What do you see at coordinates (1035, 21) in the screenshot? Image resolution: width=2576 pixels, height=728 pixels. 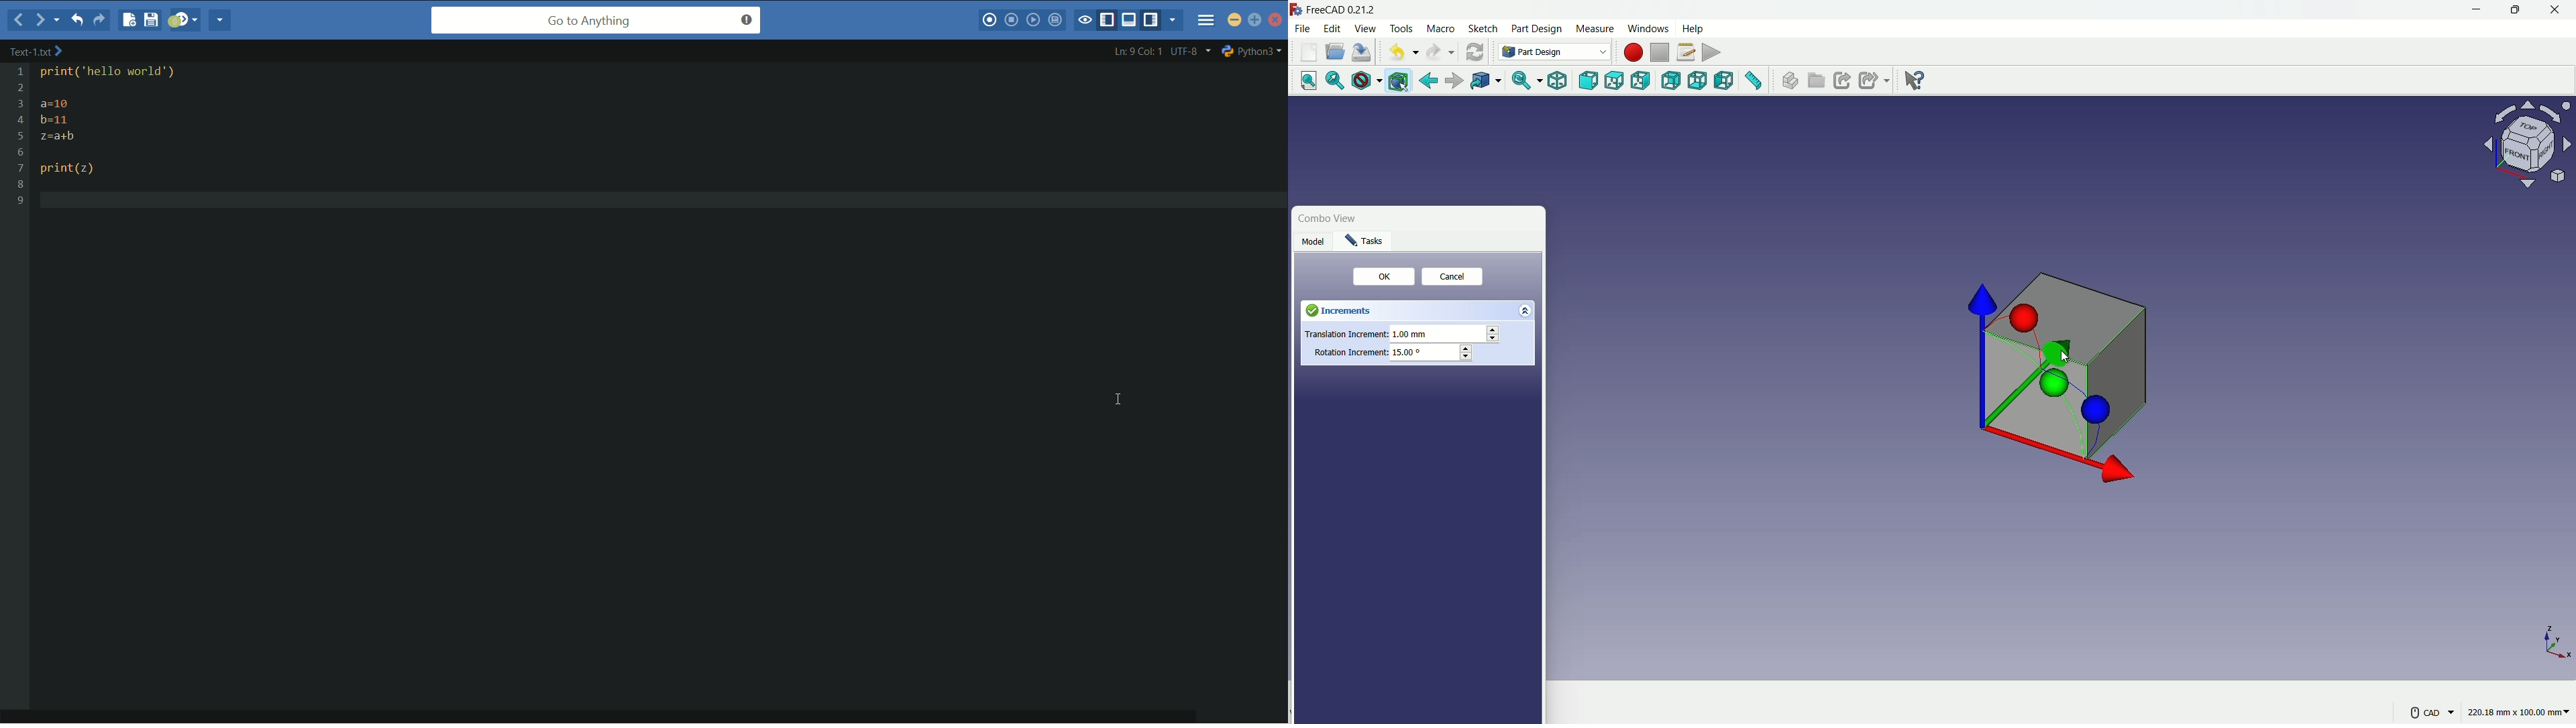 I see `play last macro` at bounding box center [1035, 21].